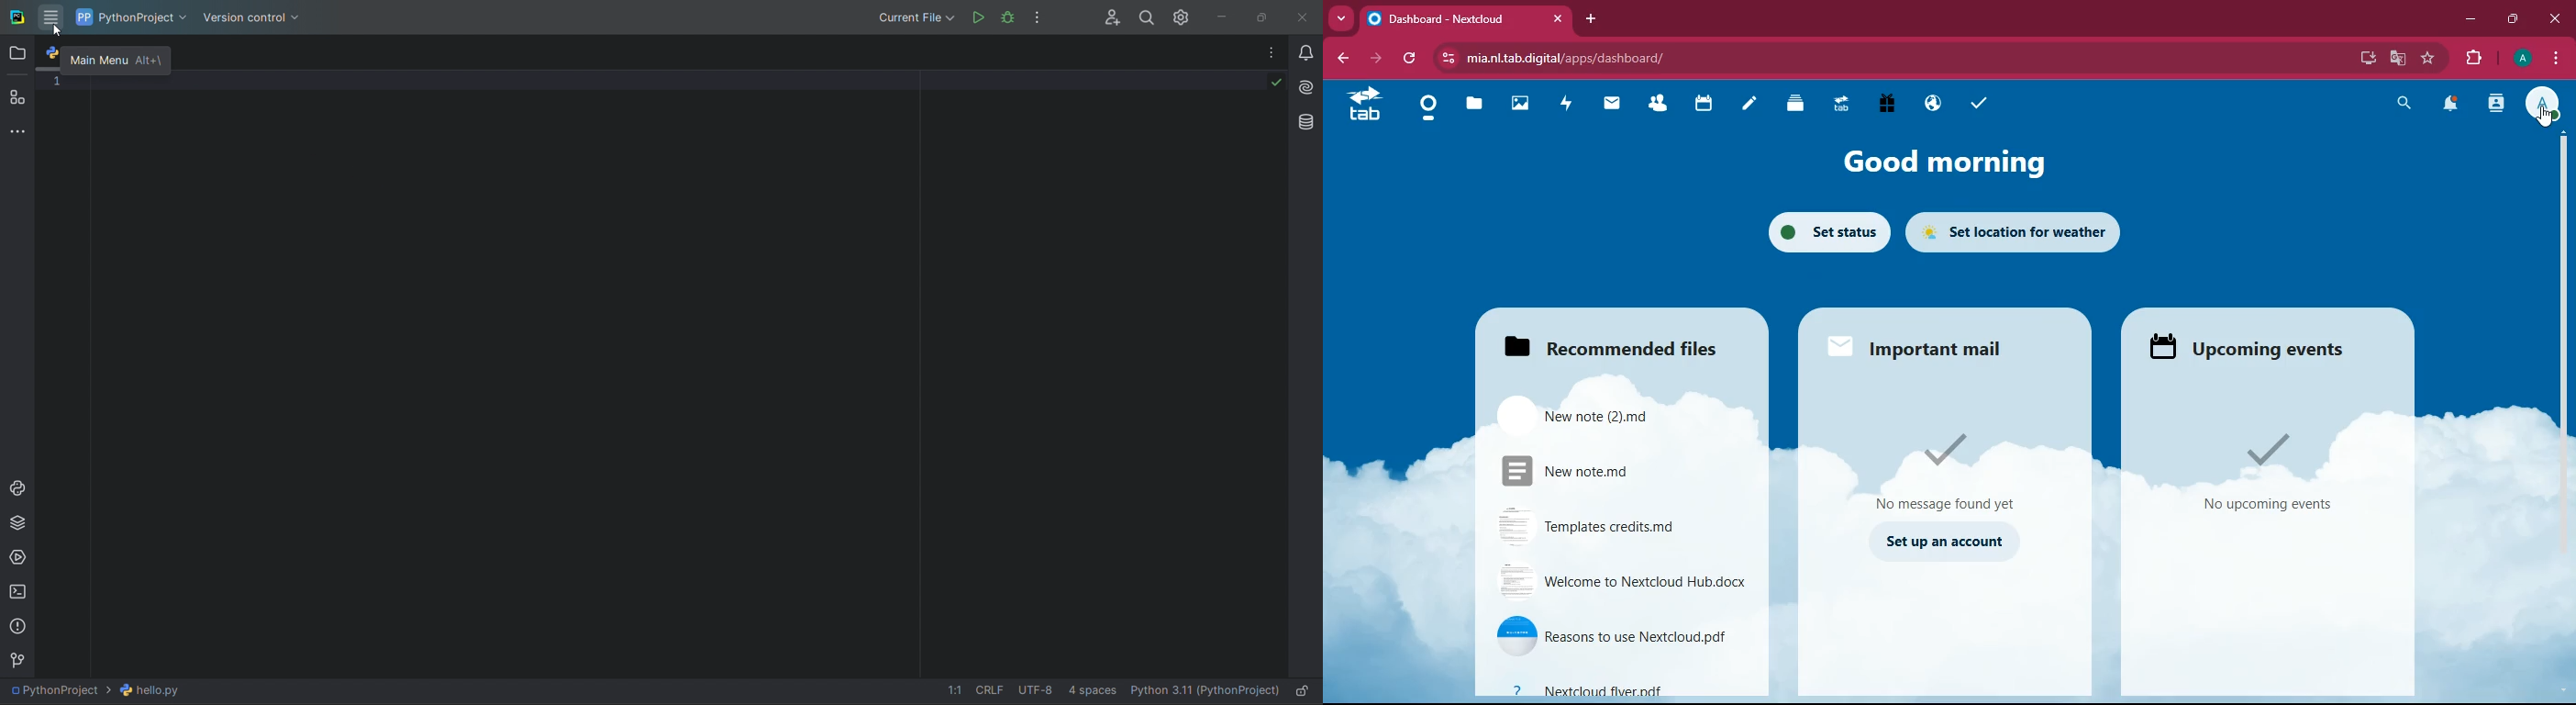 The image size is (2576, 728). Describe the element at coordinates (21, 659) in the screenshot. I see `version control` at that location.